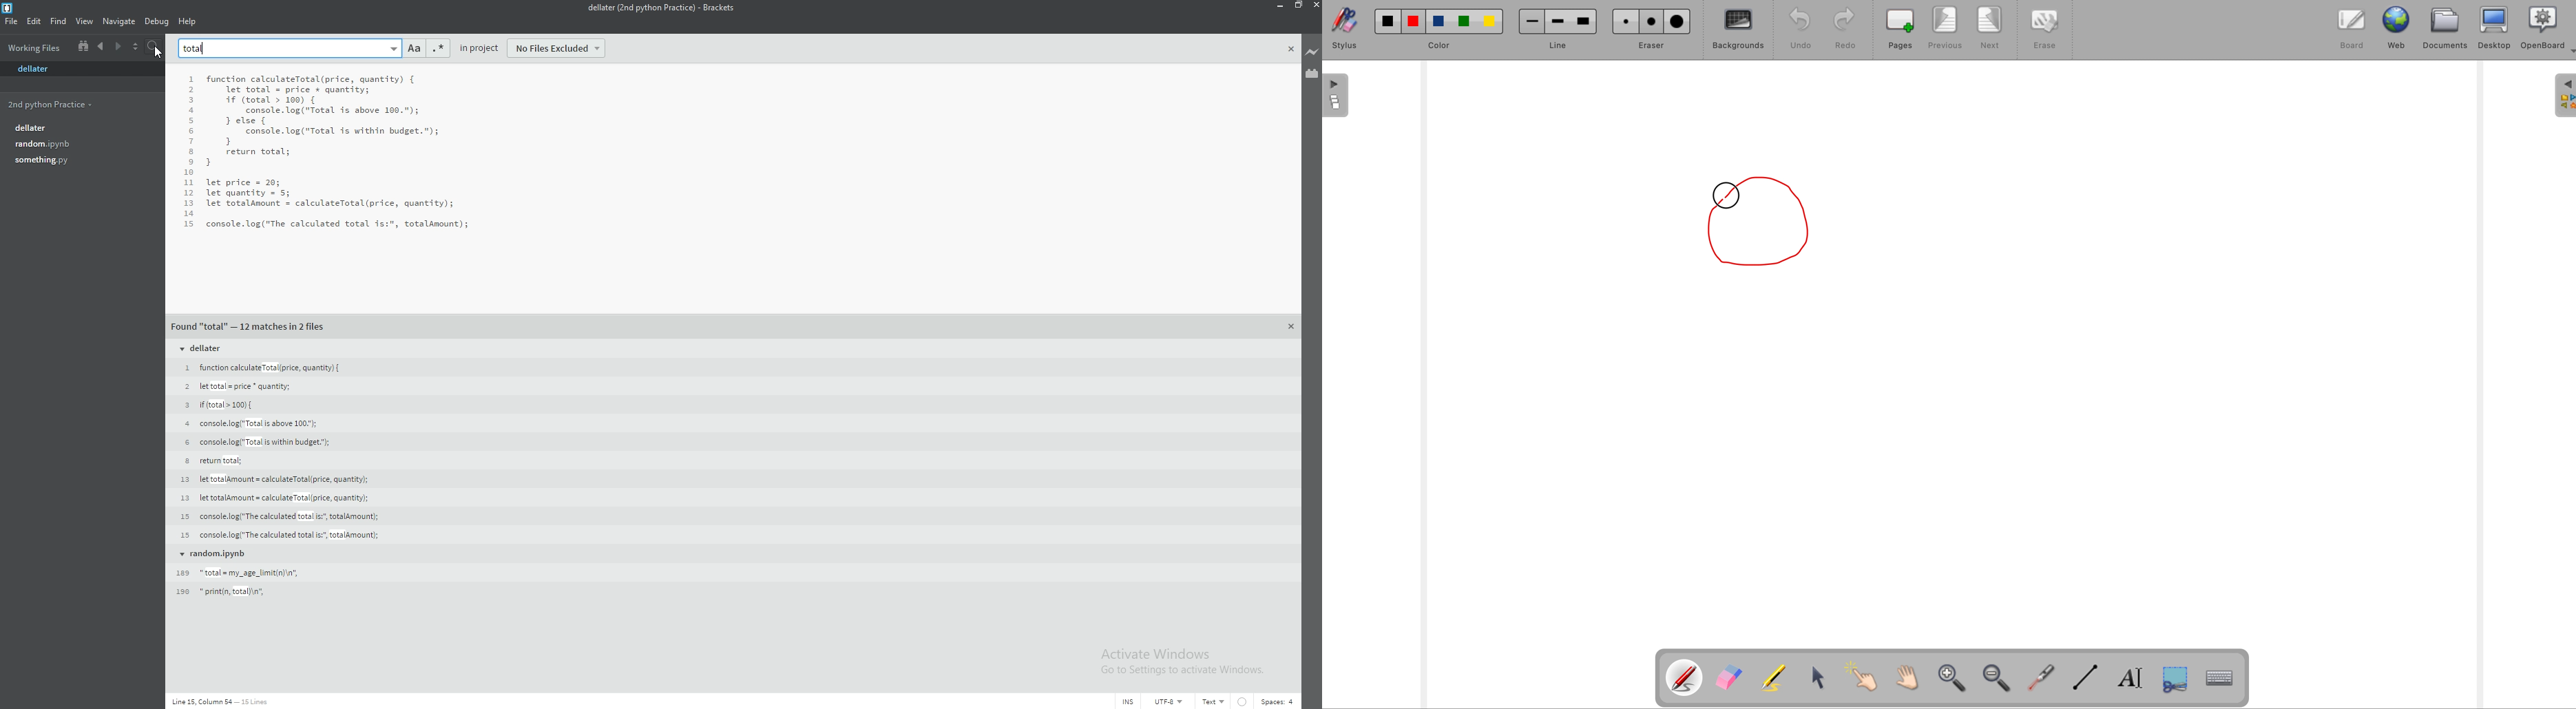  What do you see at coordinates (154, 47) in the screenshot?
I see `search` at bounding box center [154, 47].